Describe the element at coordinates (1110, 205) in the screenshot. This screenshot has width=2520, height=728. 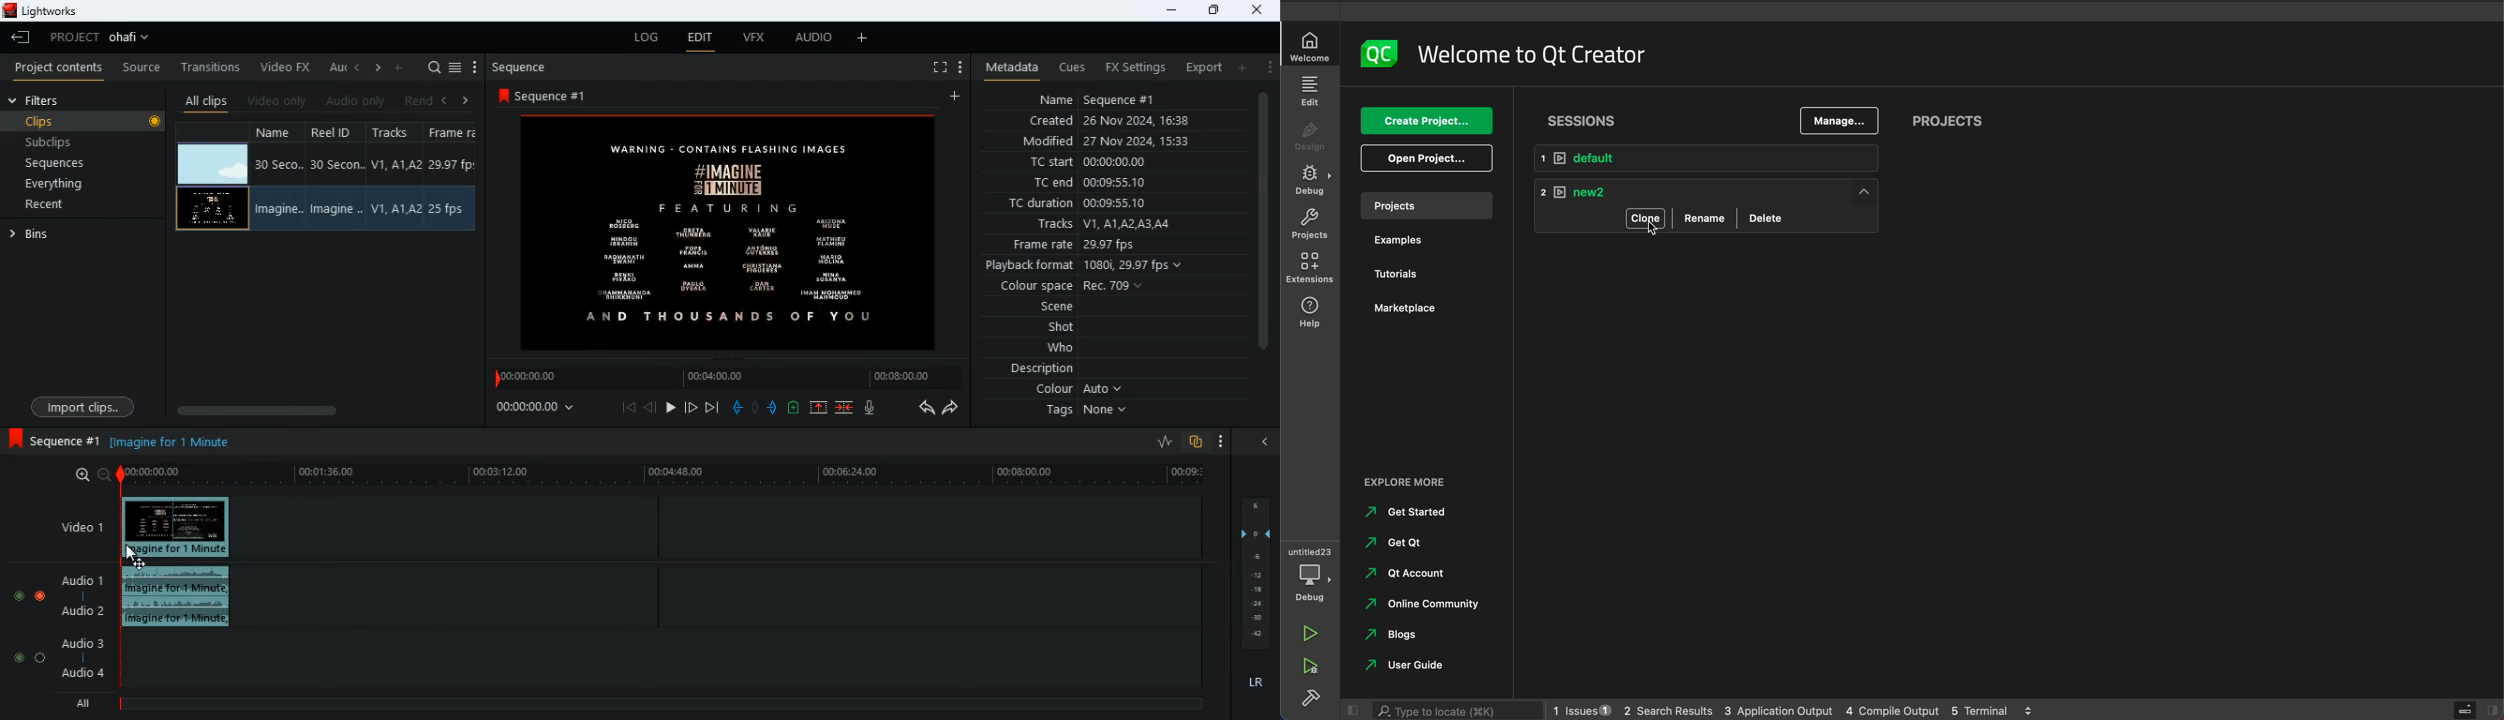
I see `tc duration` at that location.